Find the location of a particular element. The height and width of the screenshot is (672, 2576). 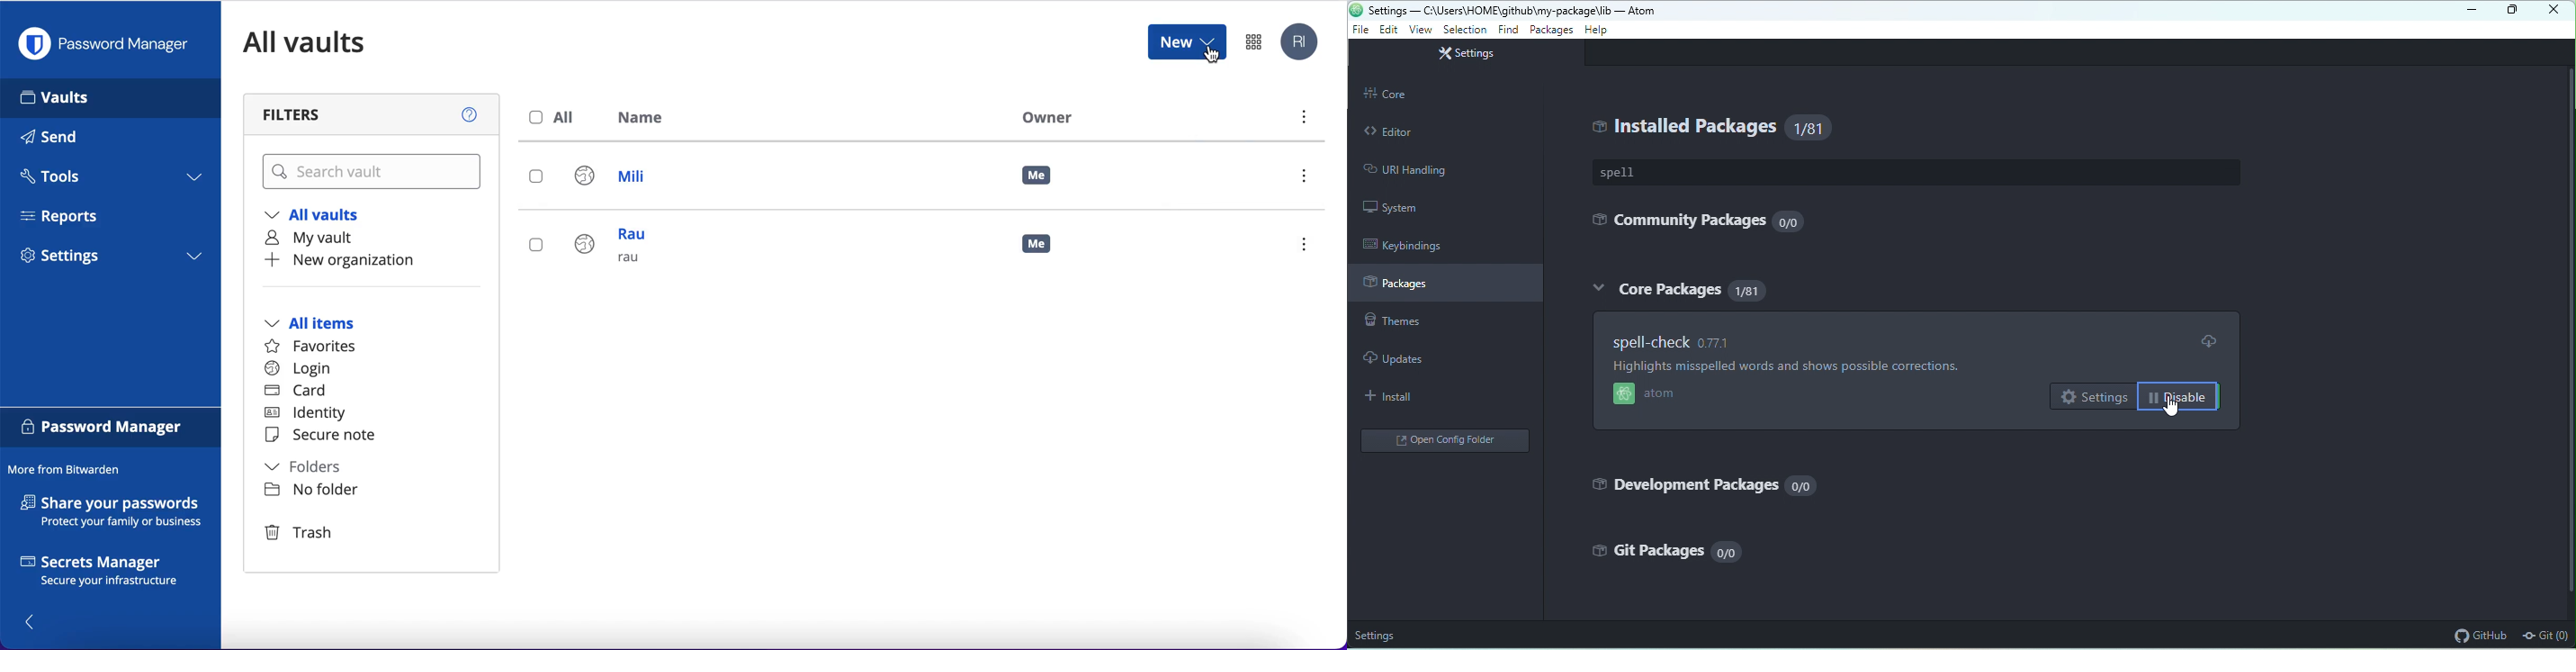

password manager is located at coordinates (1254, 41).